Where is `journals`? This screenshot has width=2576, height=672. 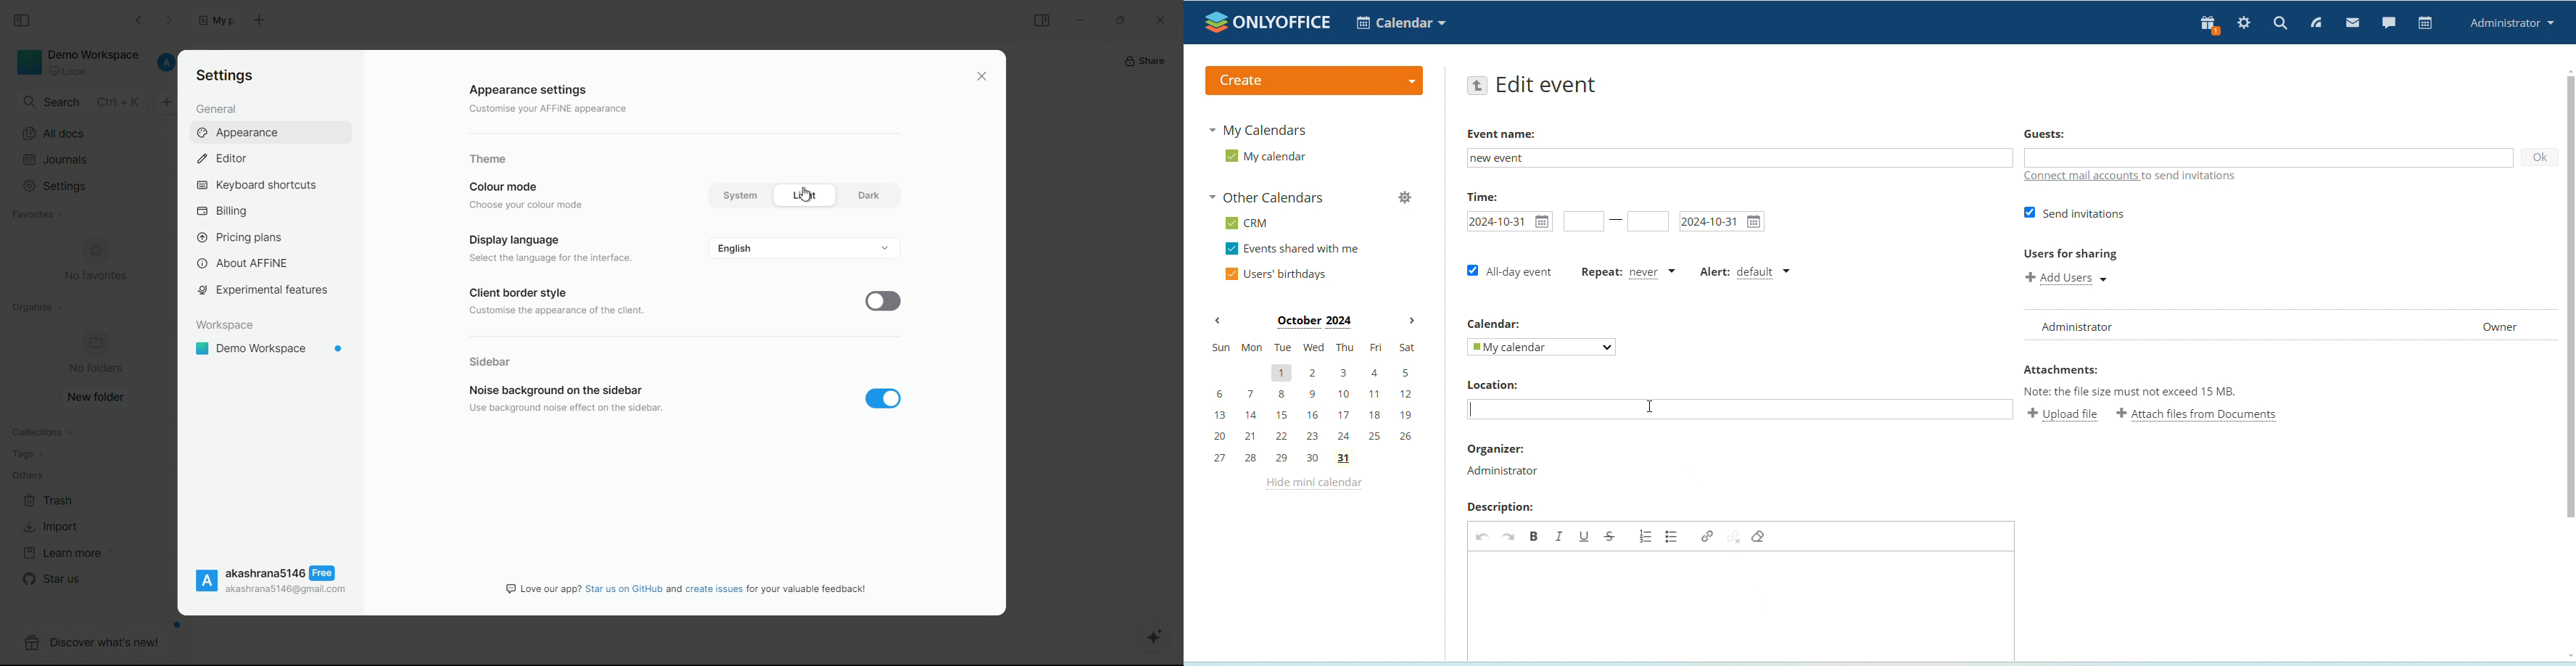
journals is located at coordinates (56, 159).